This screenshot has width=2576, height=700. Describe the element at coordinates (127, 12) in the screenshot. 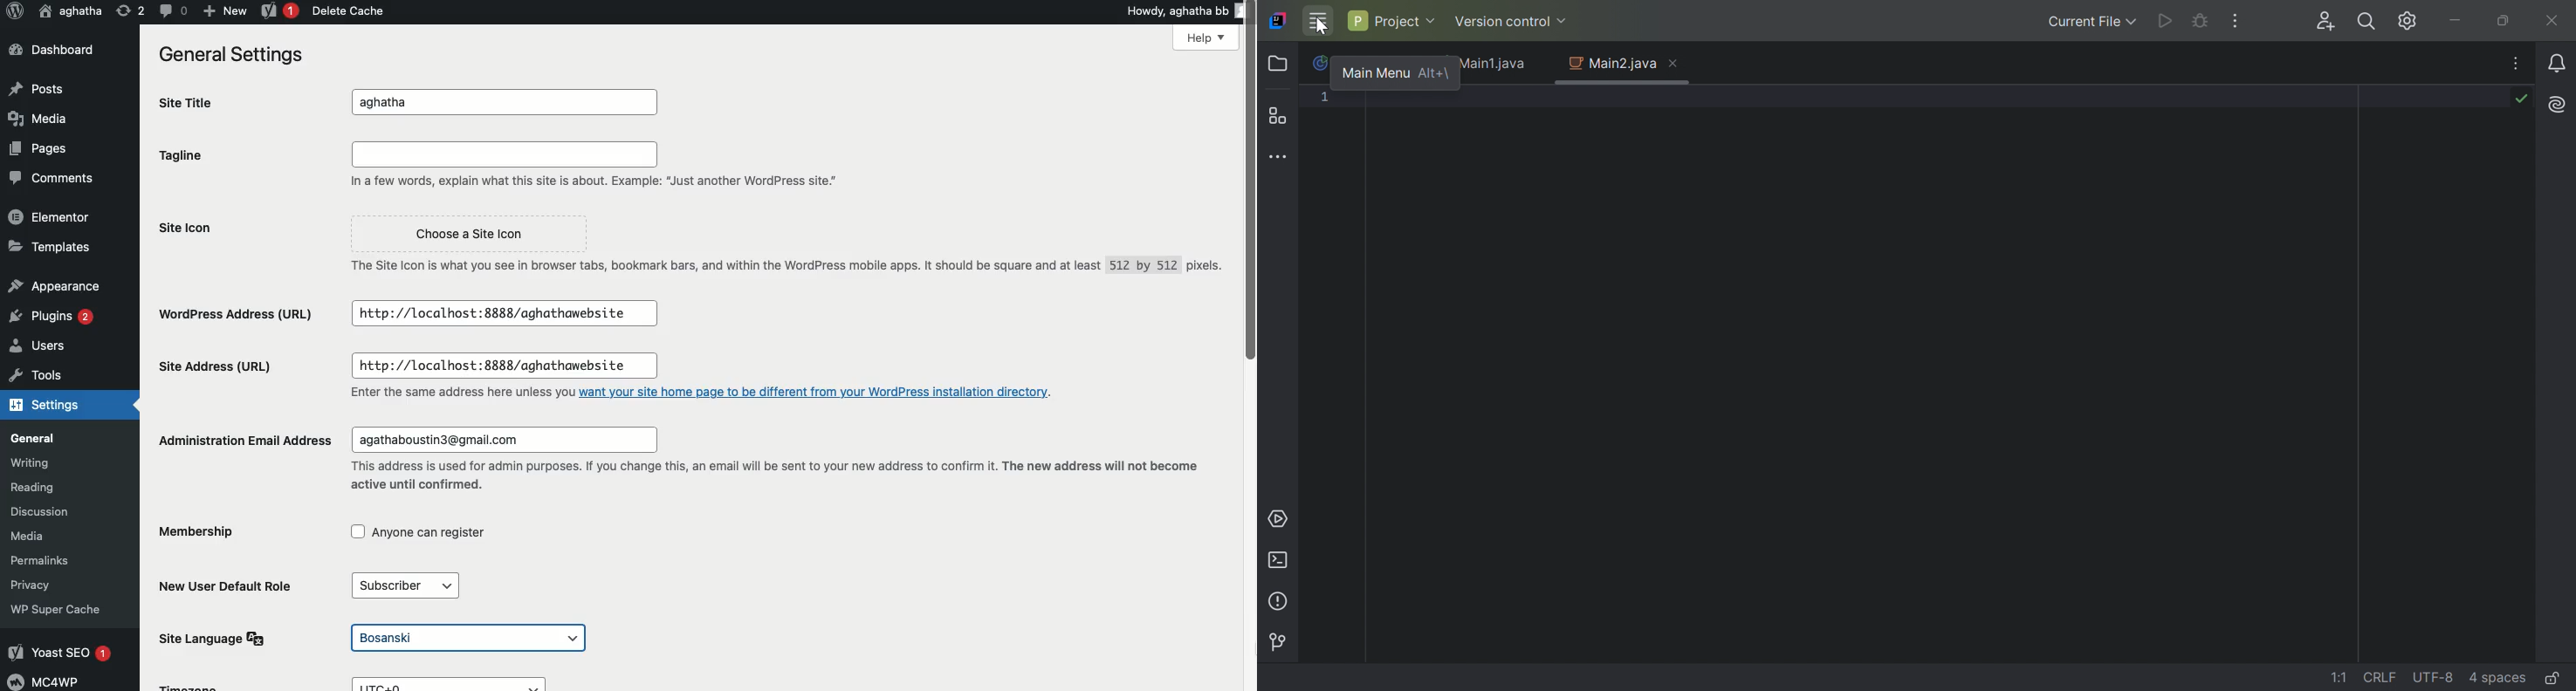

I see `Revision` at that location.